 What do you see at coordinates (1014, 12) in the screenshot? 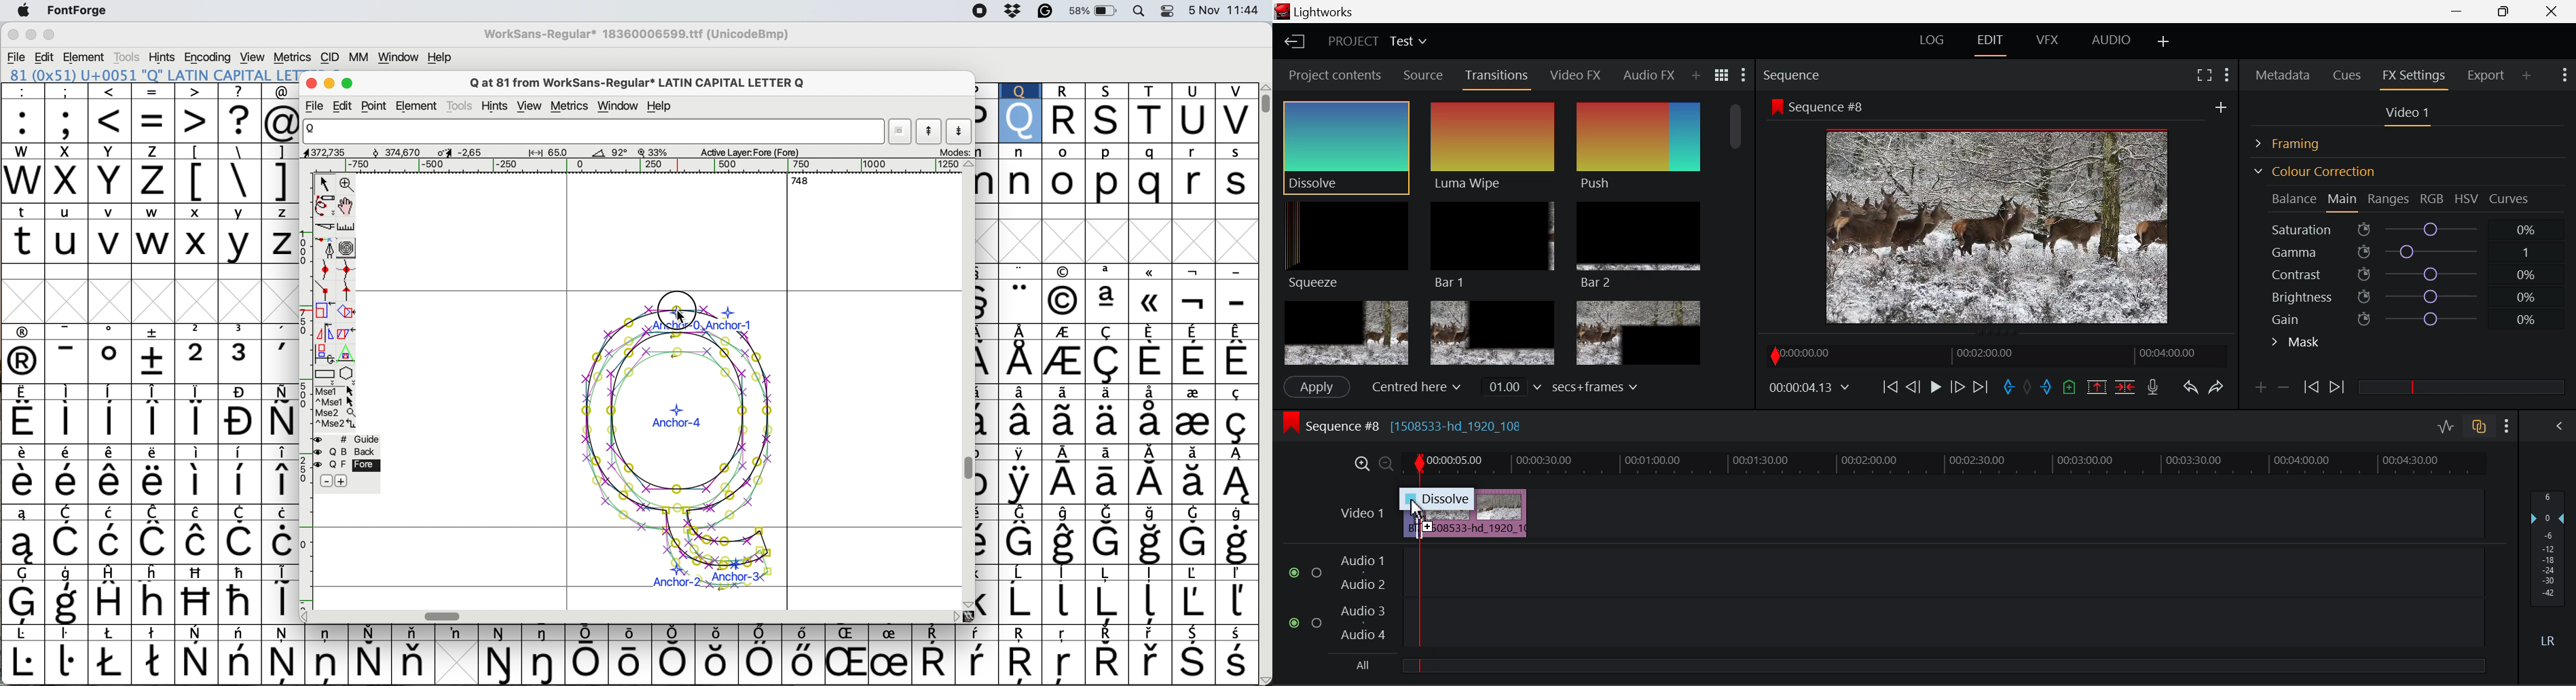
I see `dropbox` at bounding box center [1014, 12].